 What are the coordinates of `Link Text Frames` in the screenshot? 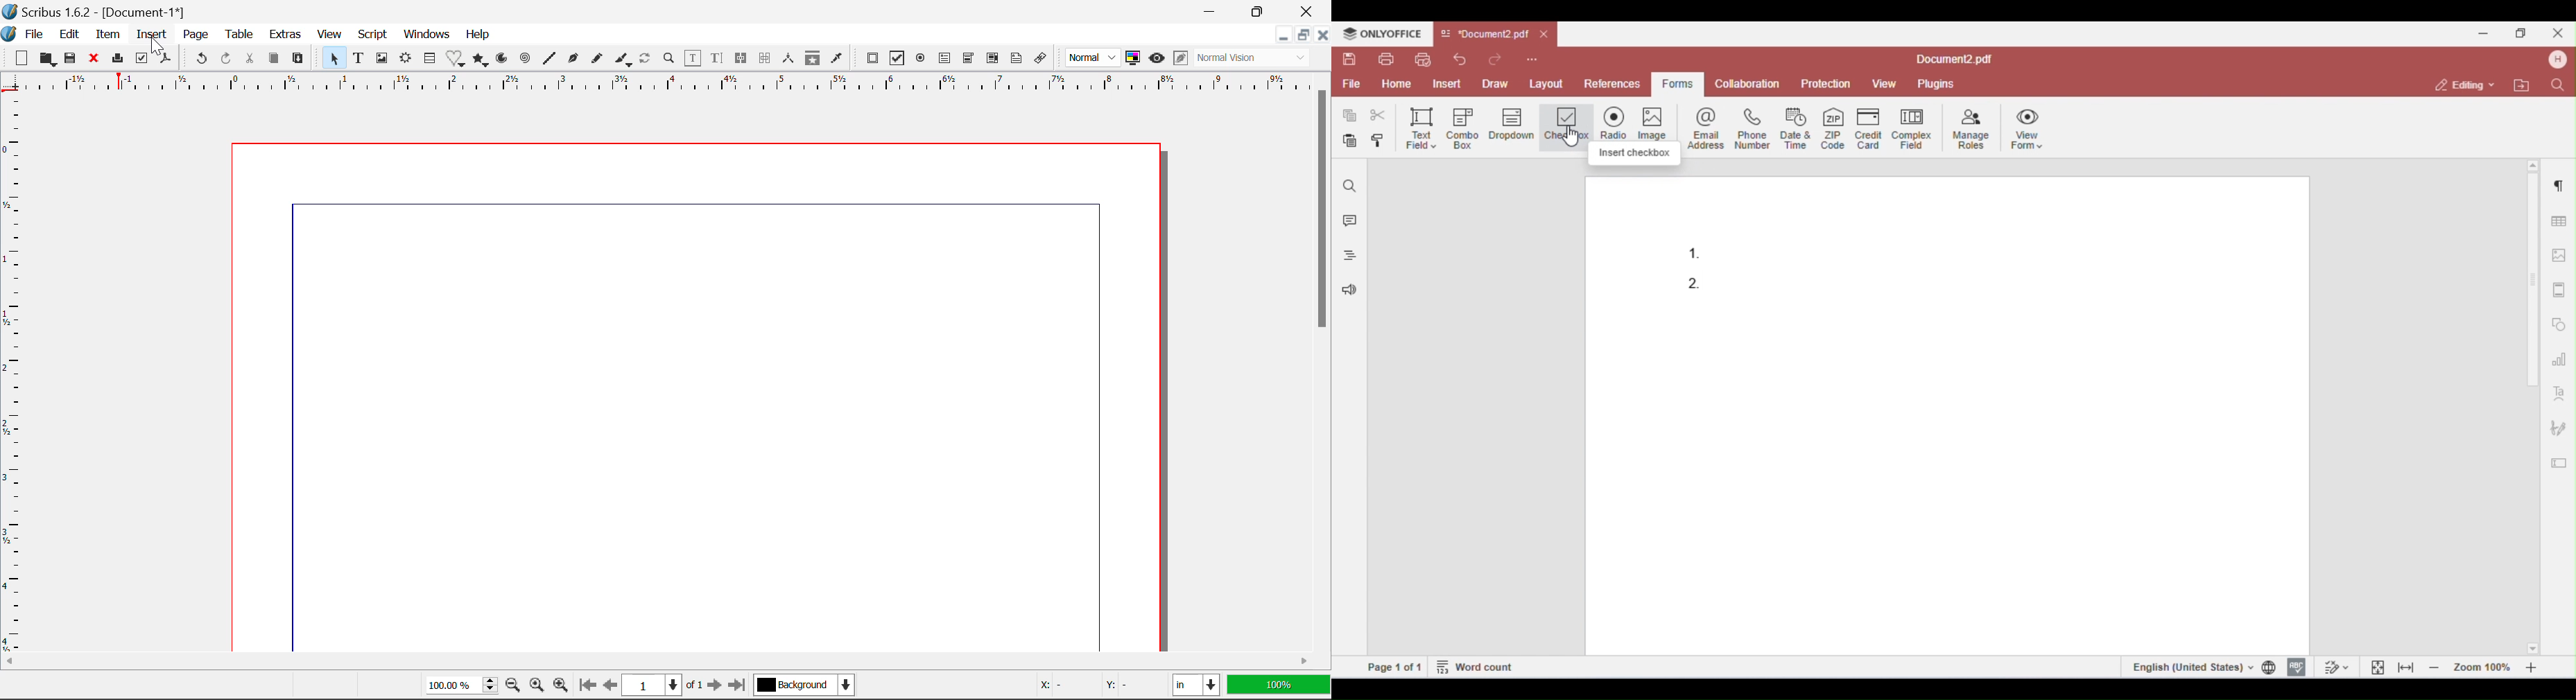 It's located at (743, 58).